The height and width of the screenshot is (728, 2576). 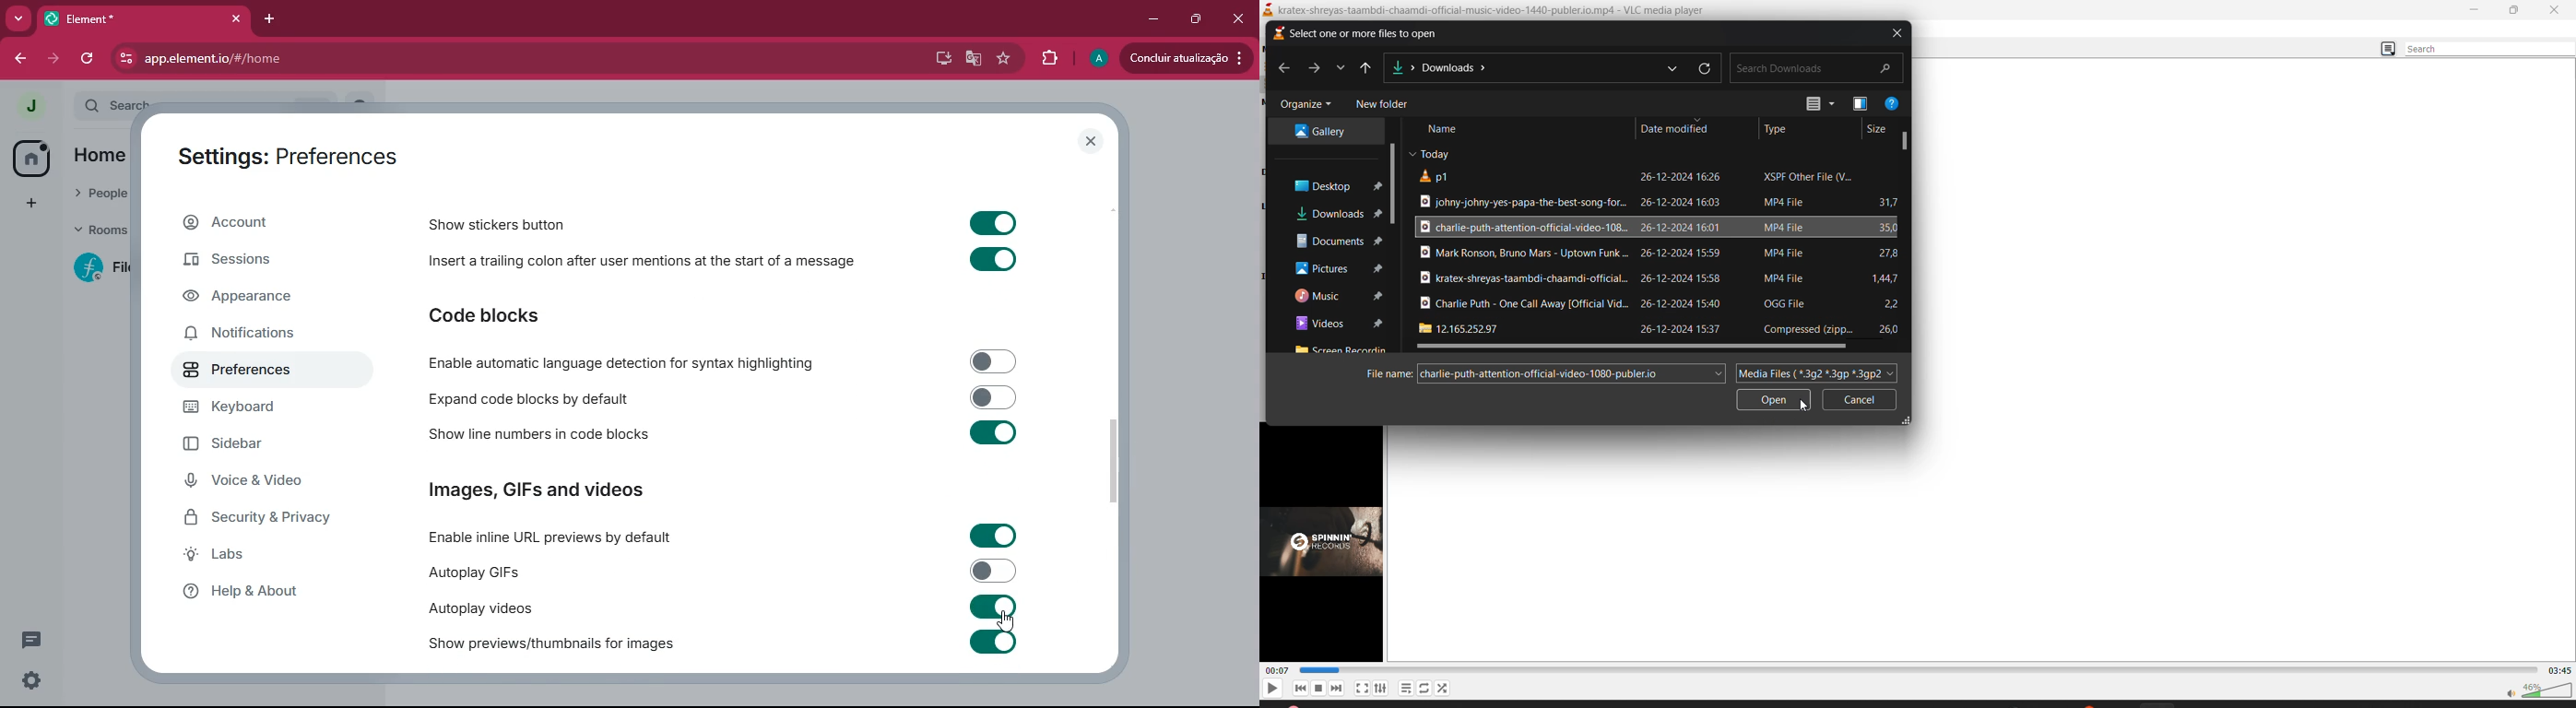 I want to click on security, so click(x=273, y=522).